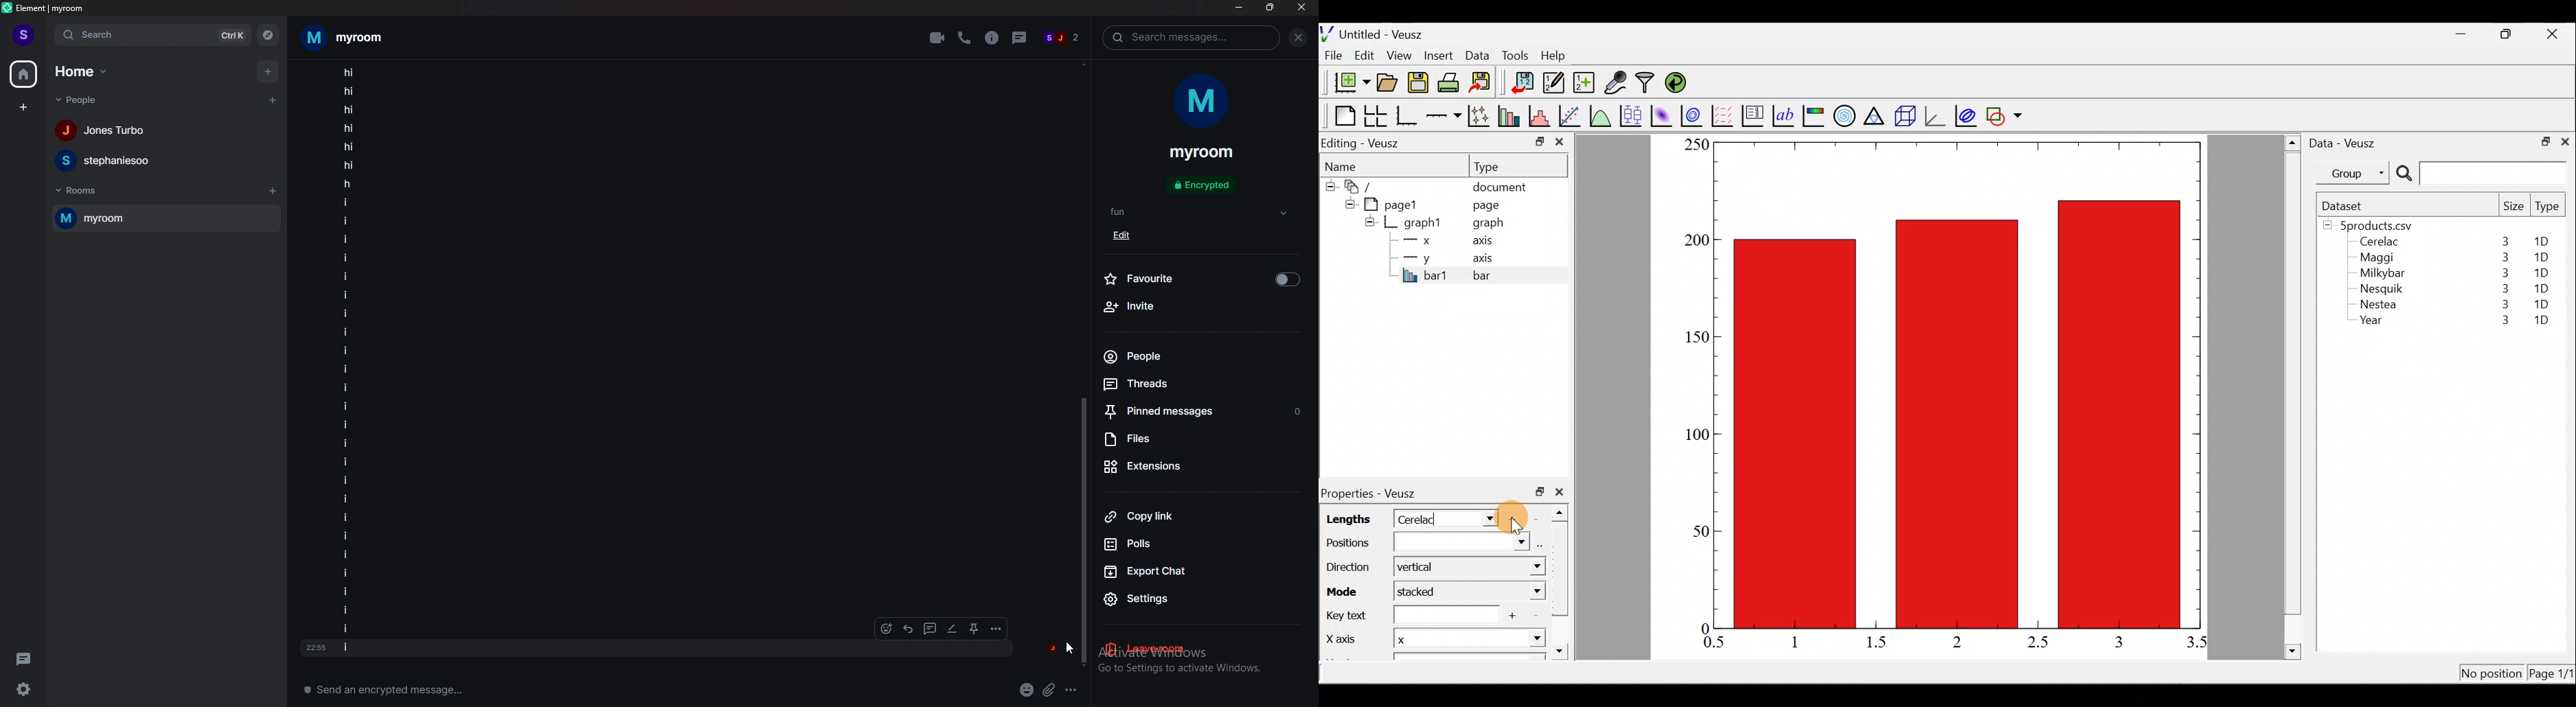  What do you see at coordinates (1188, 441) in the screenshot?
I see `files` at bounding box center [1188, 441].